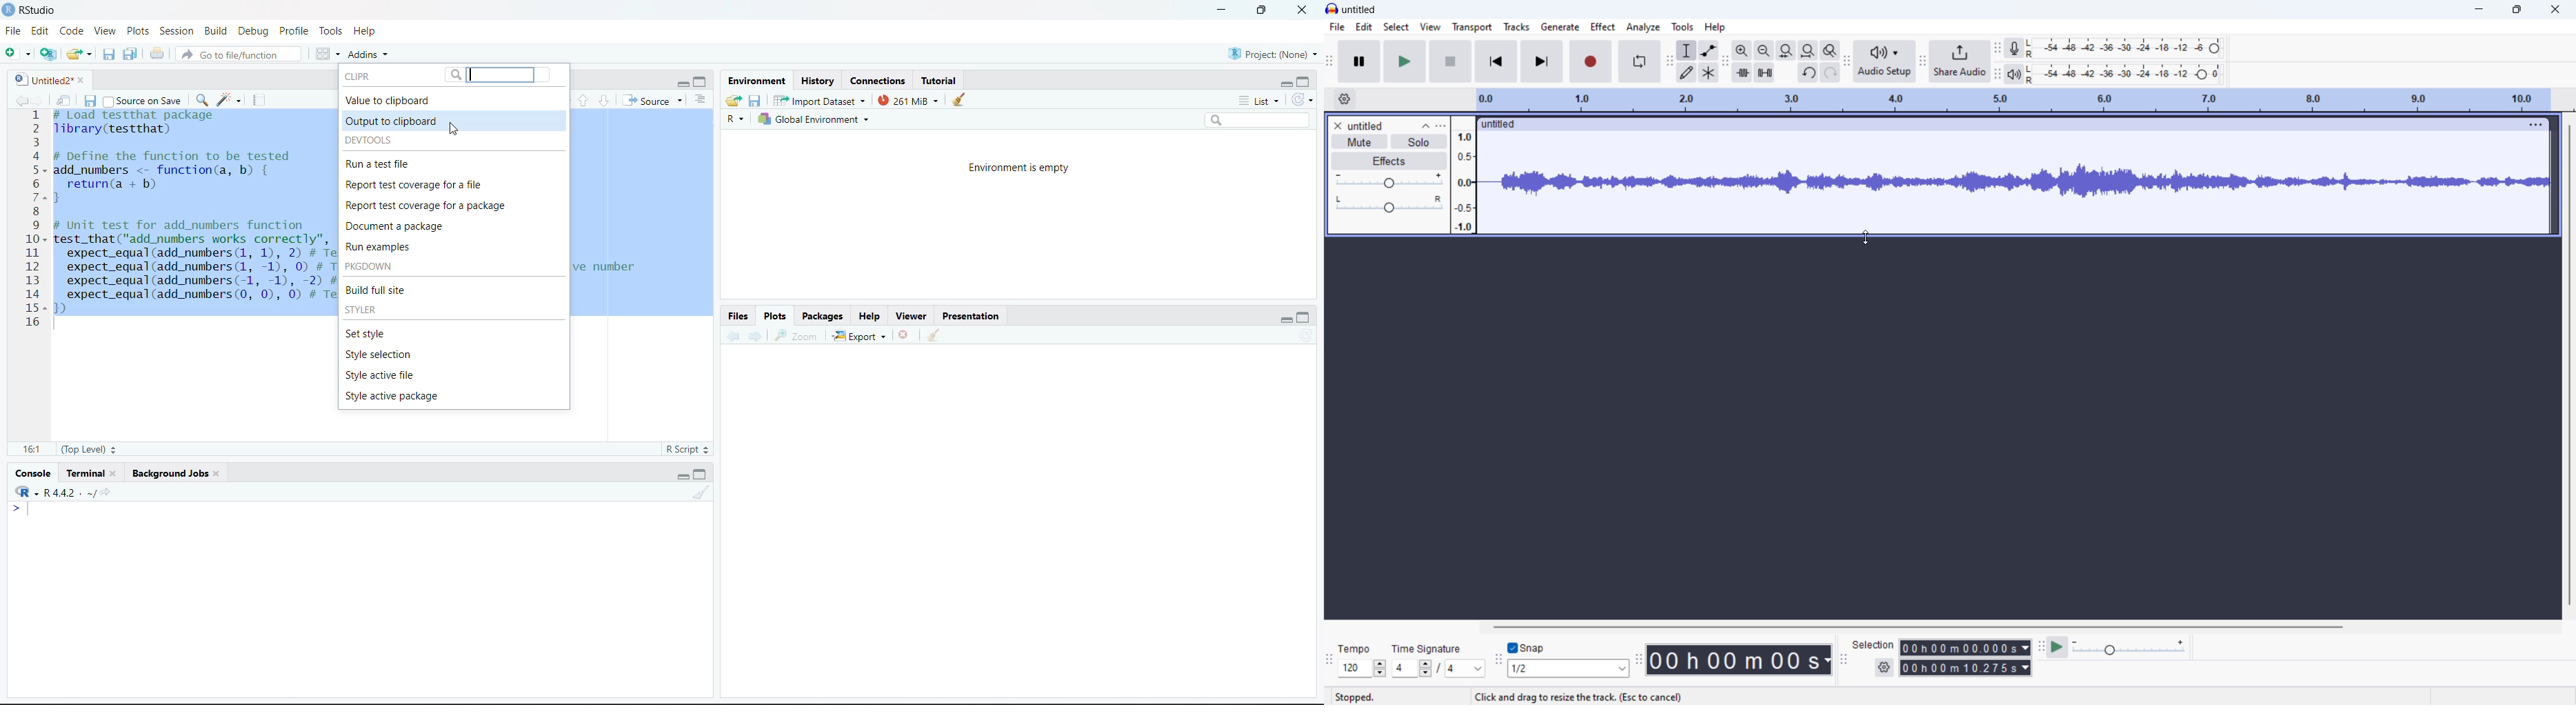 The width and height of the screenshot is (2576, 728). What do you see at coordinates (934, 335) in the screenshot?
I see `Clear workspace` at bounding box center [934, 335].